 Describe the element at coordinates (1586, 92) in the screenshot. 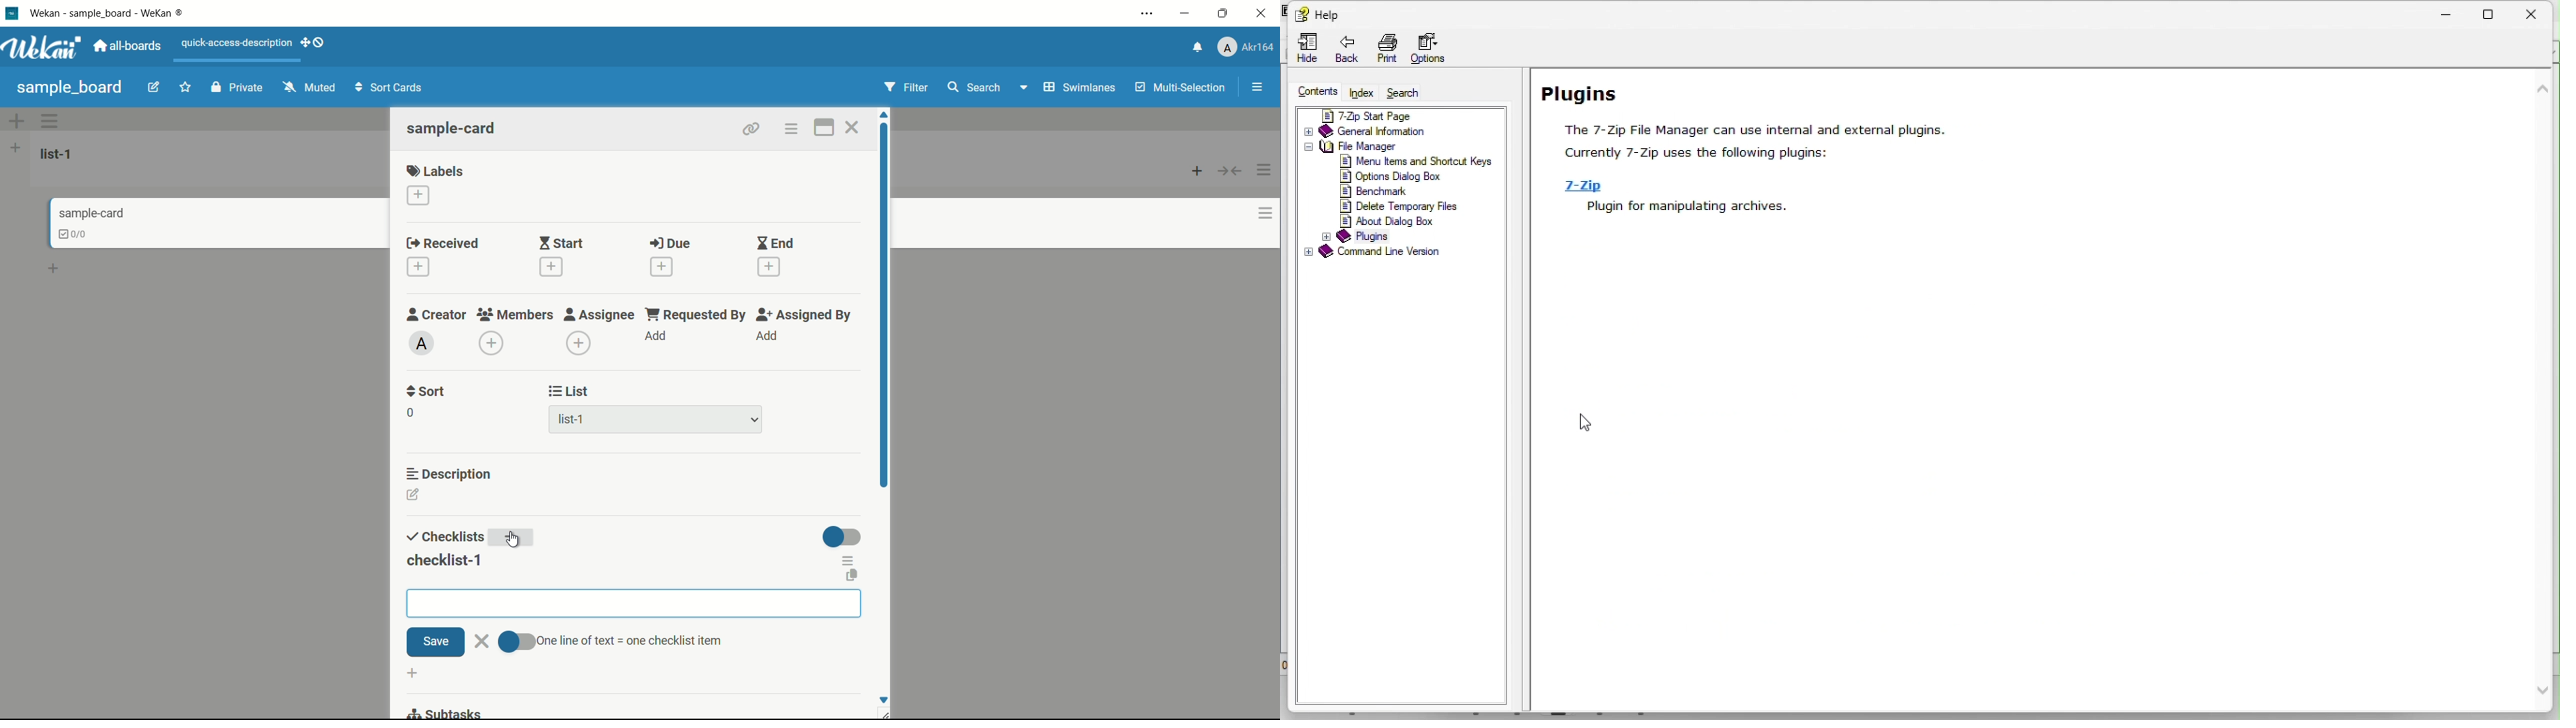

I see `Plugins` at that location.